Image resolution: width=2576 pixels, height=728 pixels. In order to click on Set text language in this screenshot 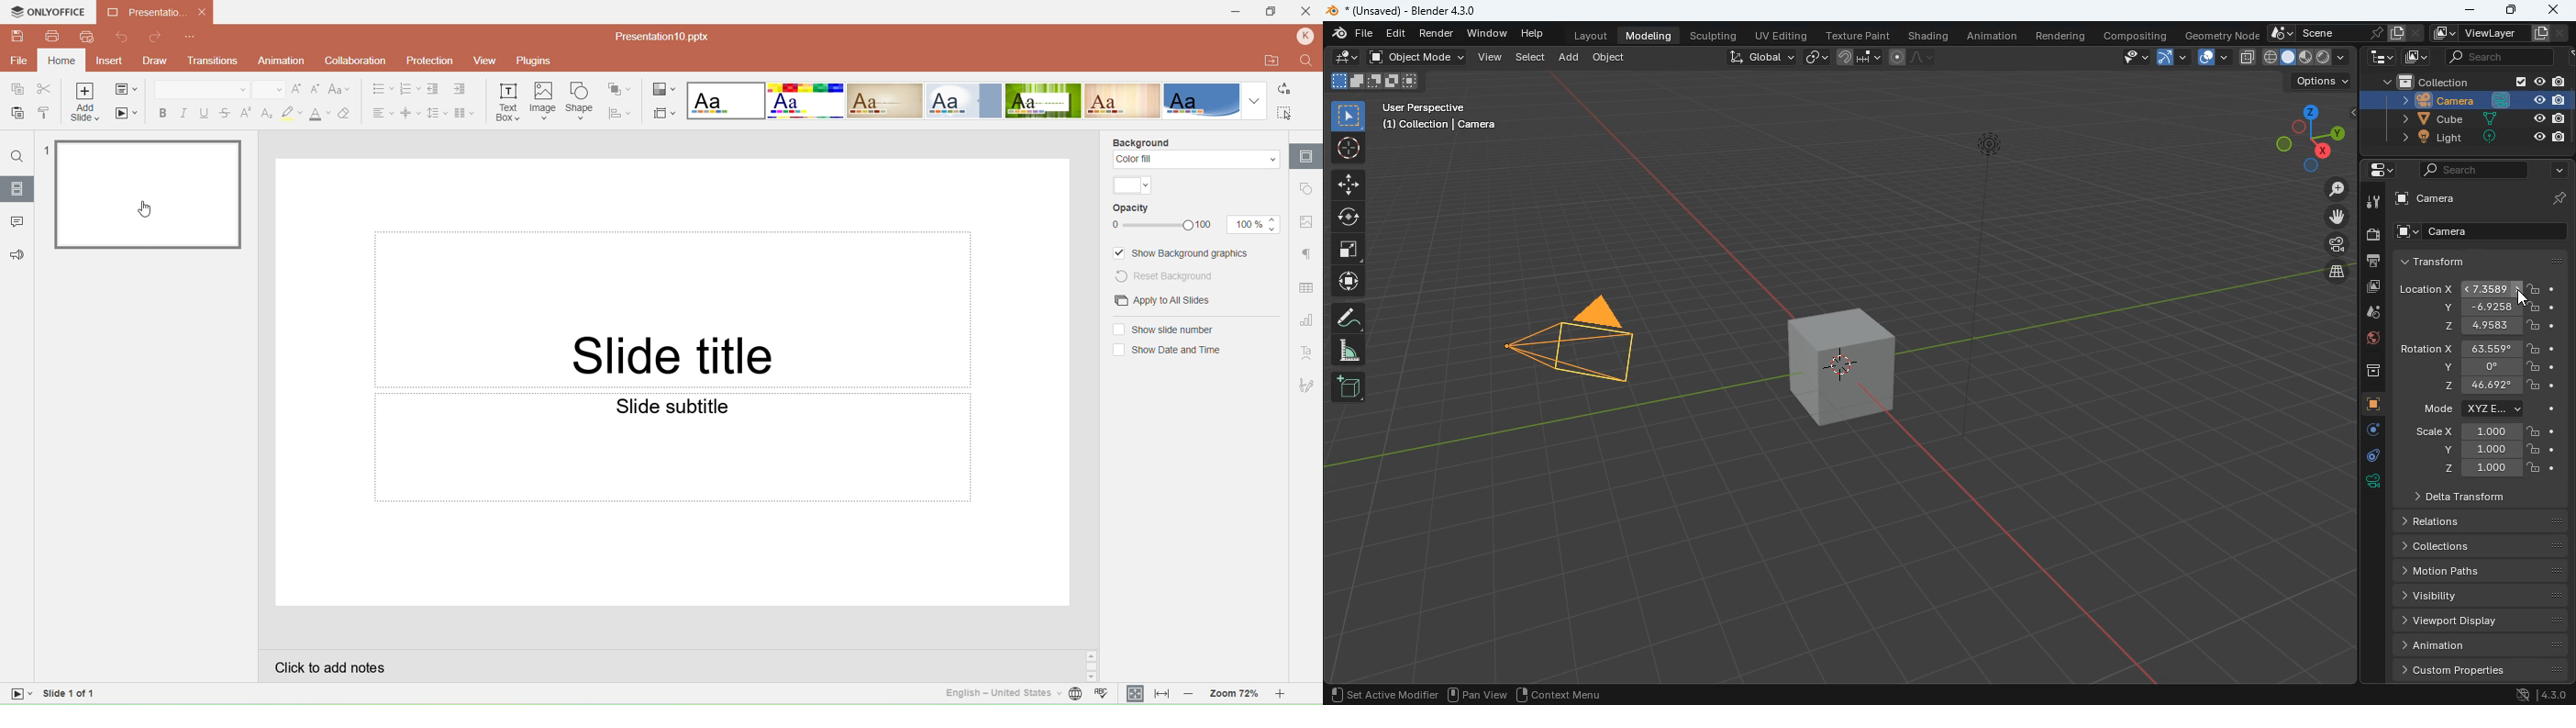, I will do `click(995, 693)`.